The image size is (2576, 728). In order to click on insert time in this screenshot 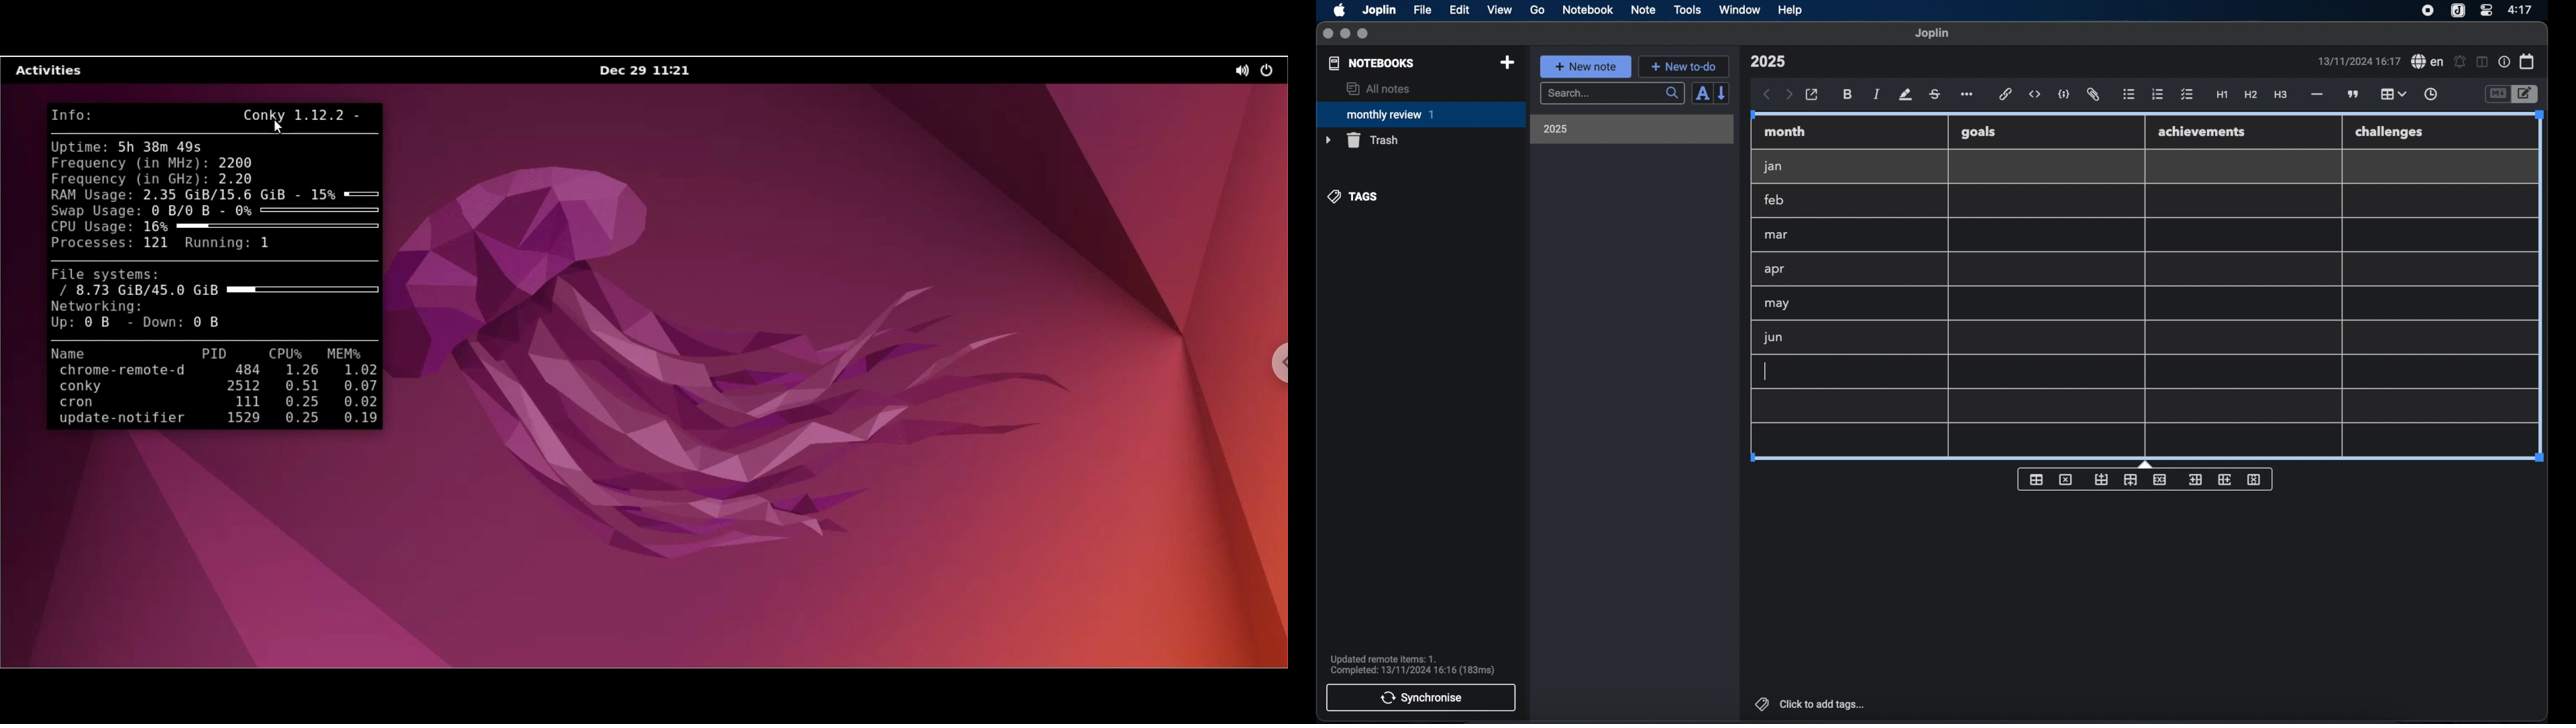, I will do `click(2430, 95)`.